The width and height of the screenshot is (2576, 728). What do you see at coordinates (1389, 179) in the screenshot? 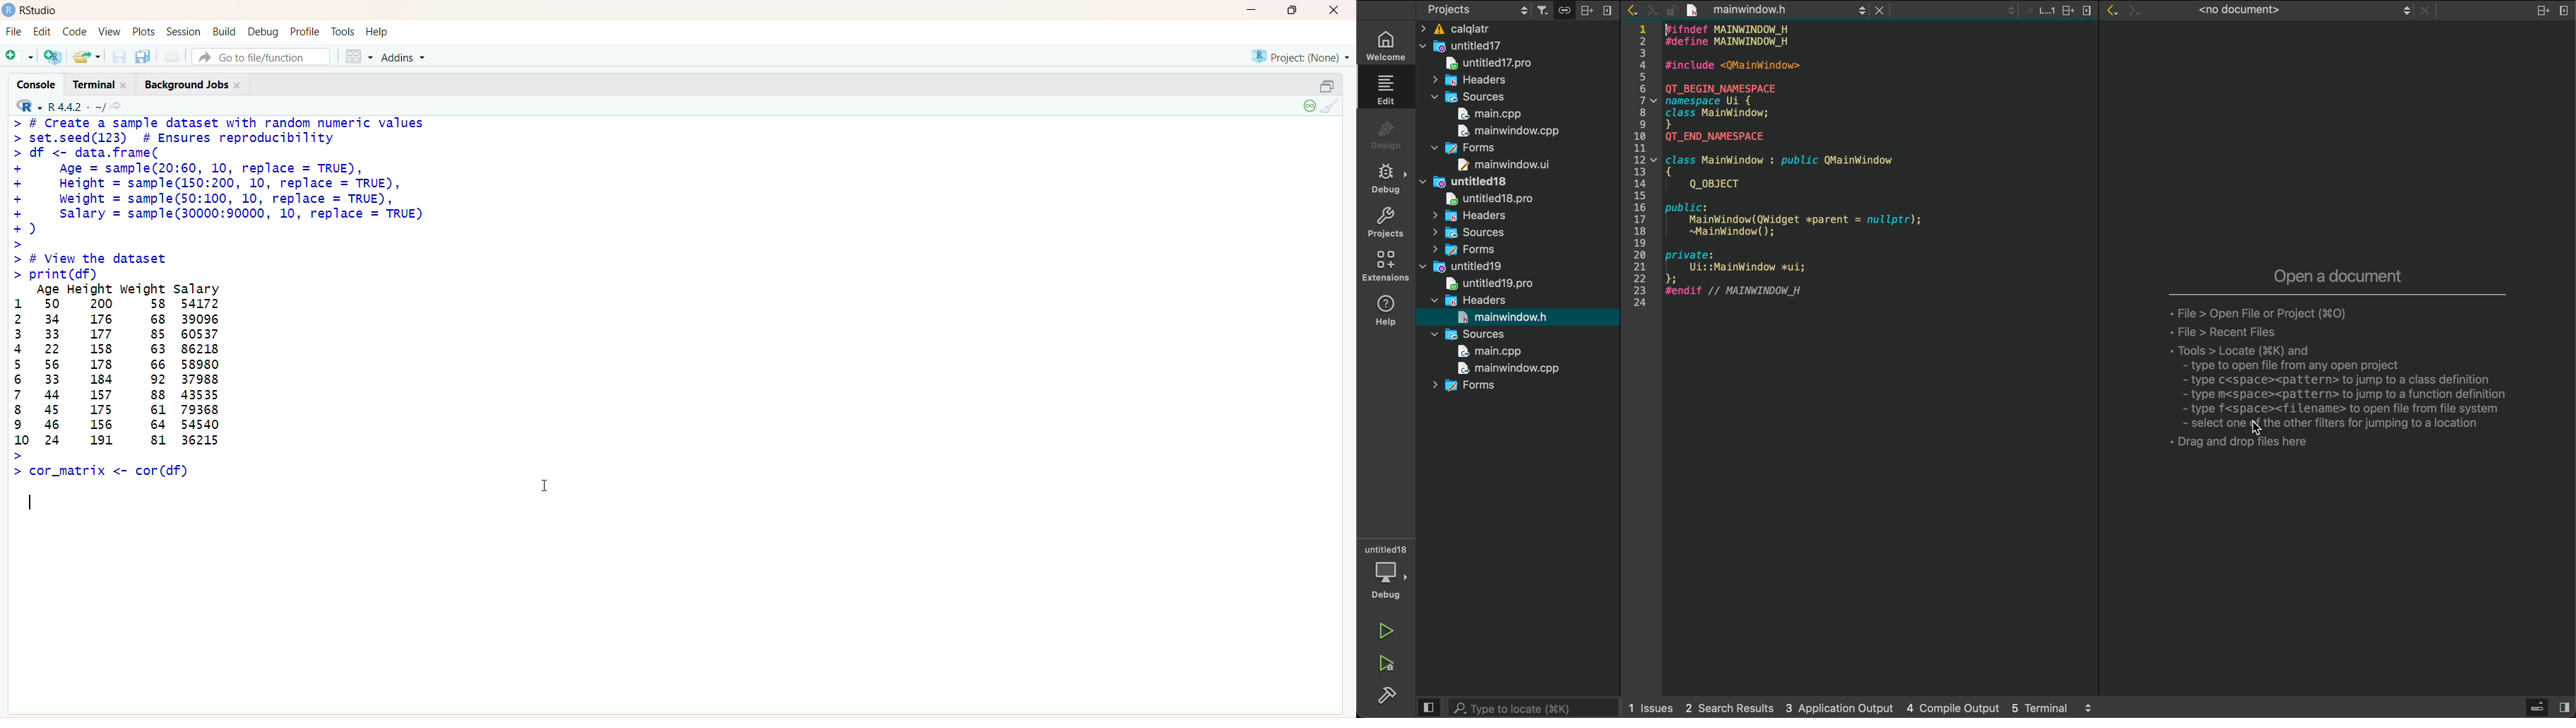
I see `debug` at bounding box center [1389, 179].